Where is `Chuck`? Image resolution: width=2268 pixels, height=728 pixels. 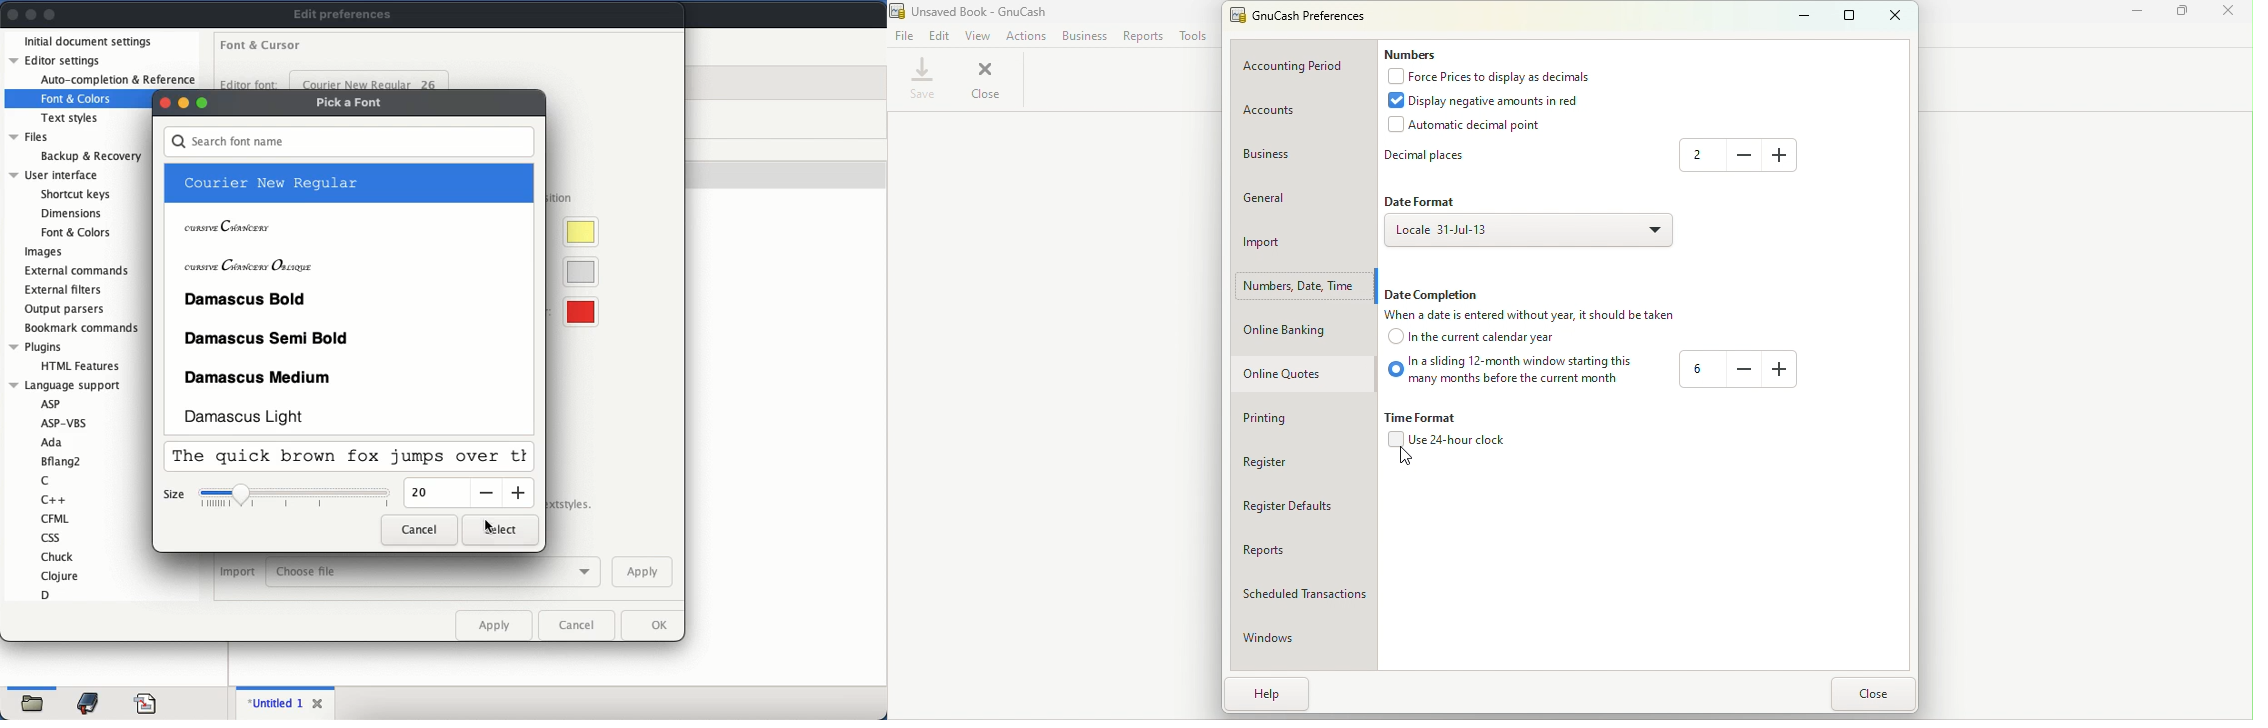 Chuck is located at coordinates (59, 556).